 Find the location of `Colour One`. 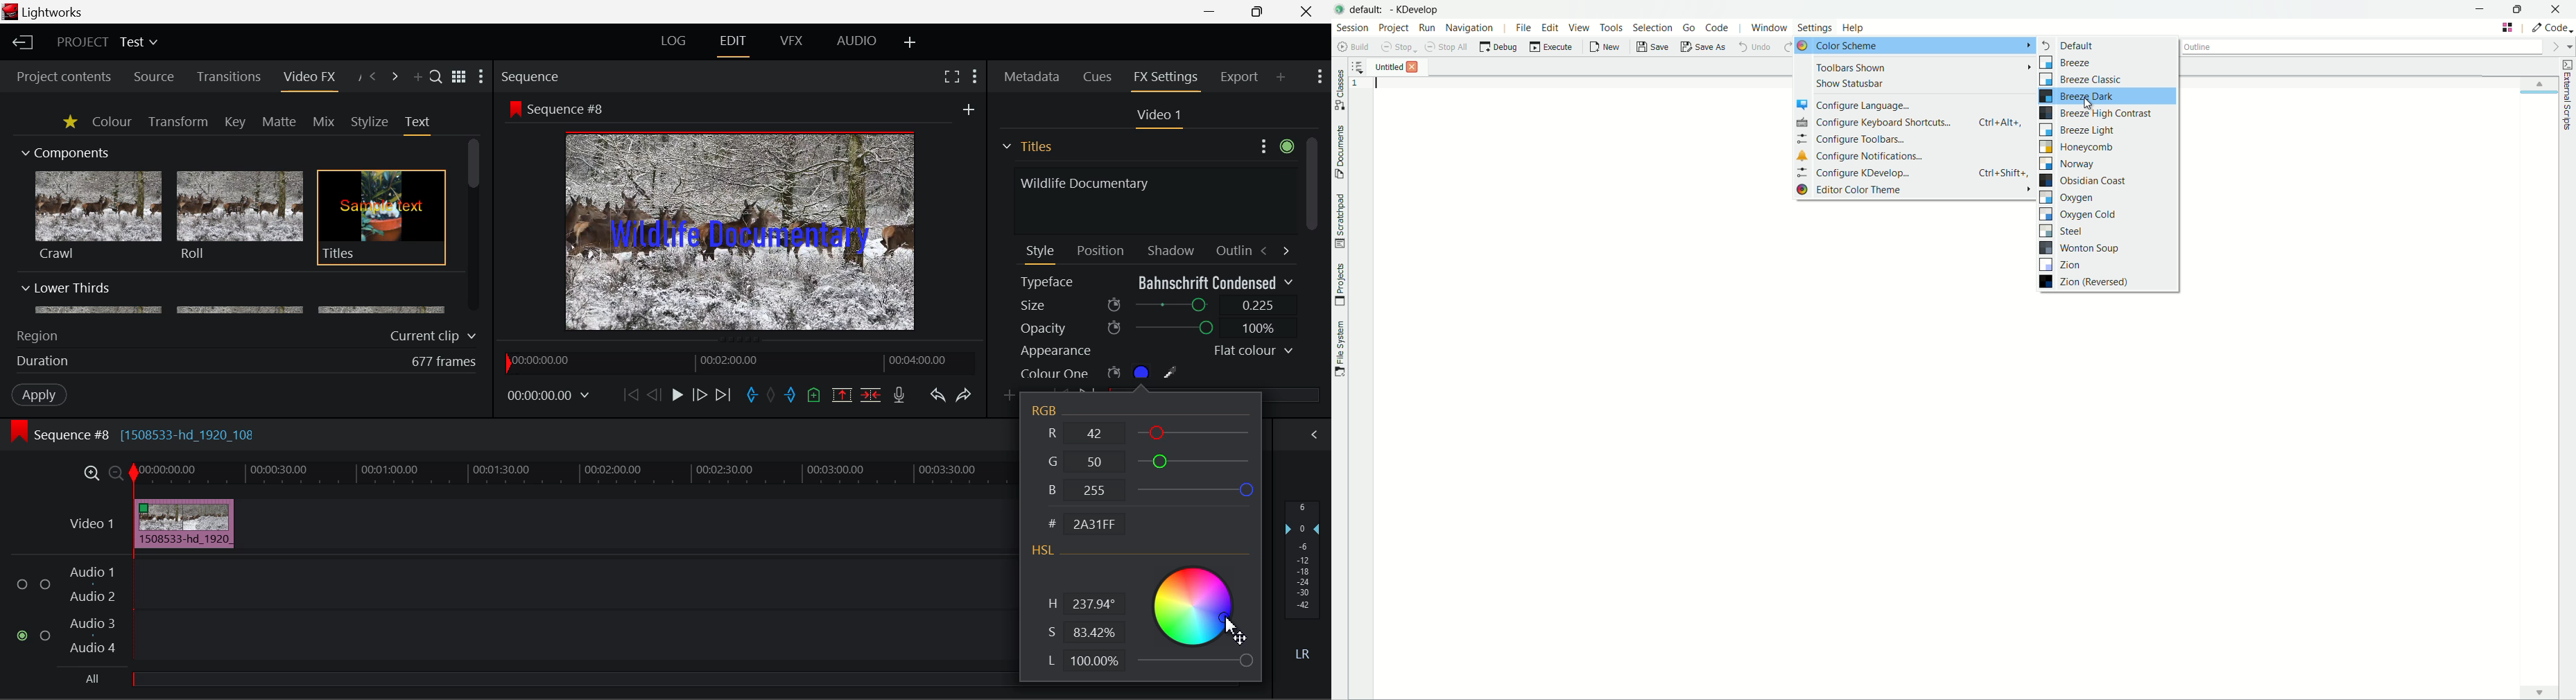

Colour One is located at coordinates (1122, 372).